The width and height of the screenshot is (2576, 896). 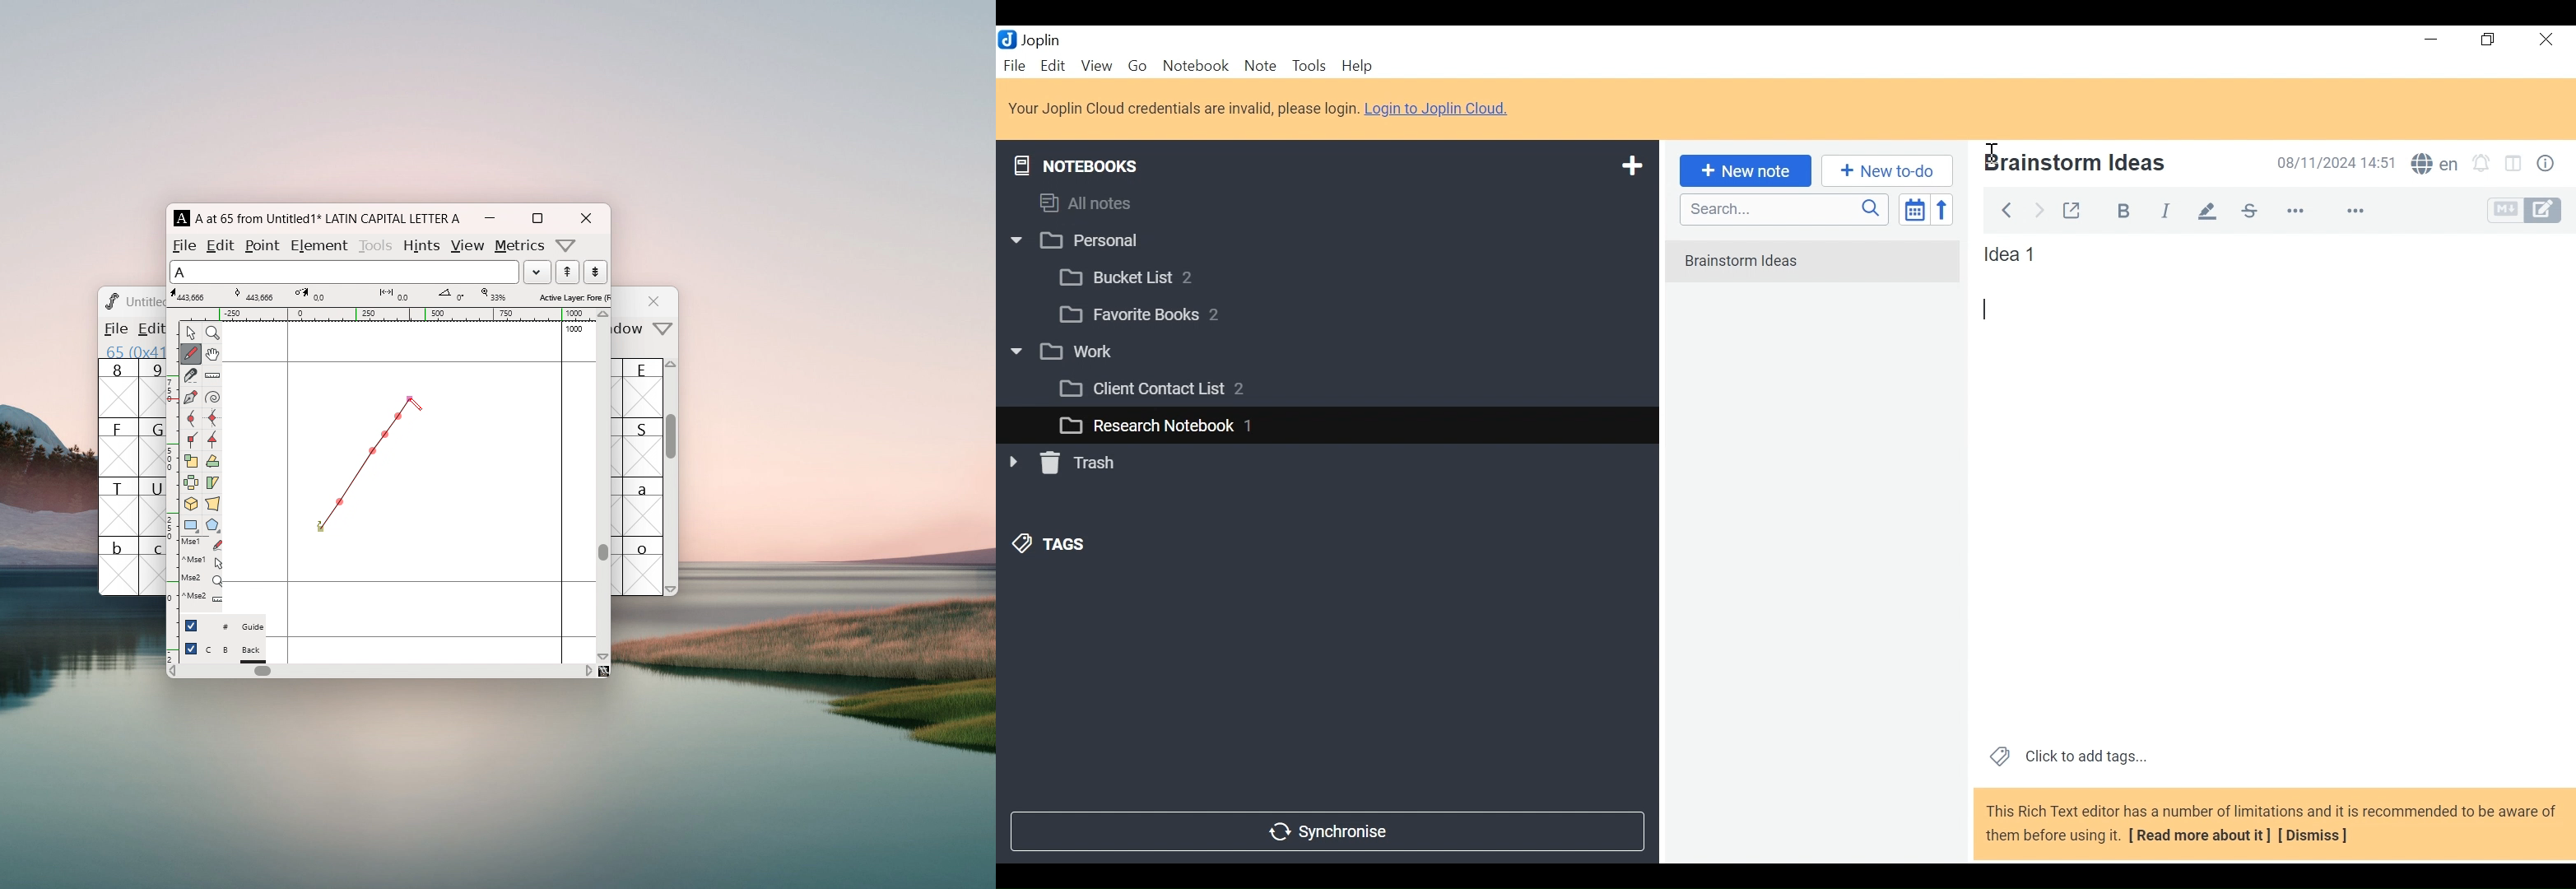 I want to click on ^Mse2, so click(x=202, y=561).